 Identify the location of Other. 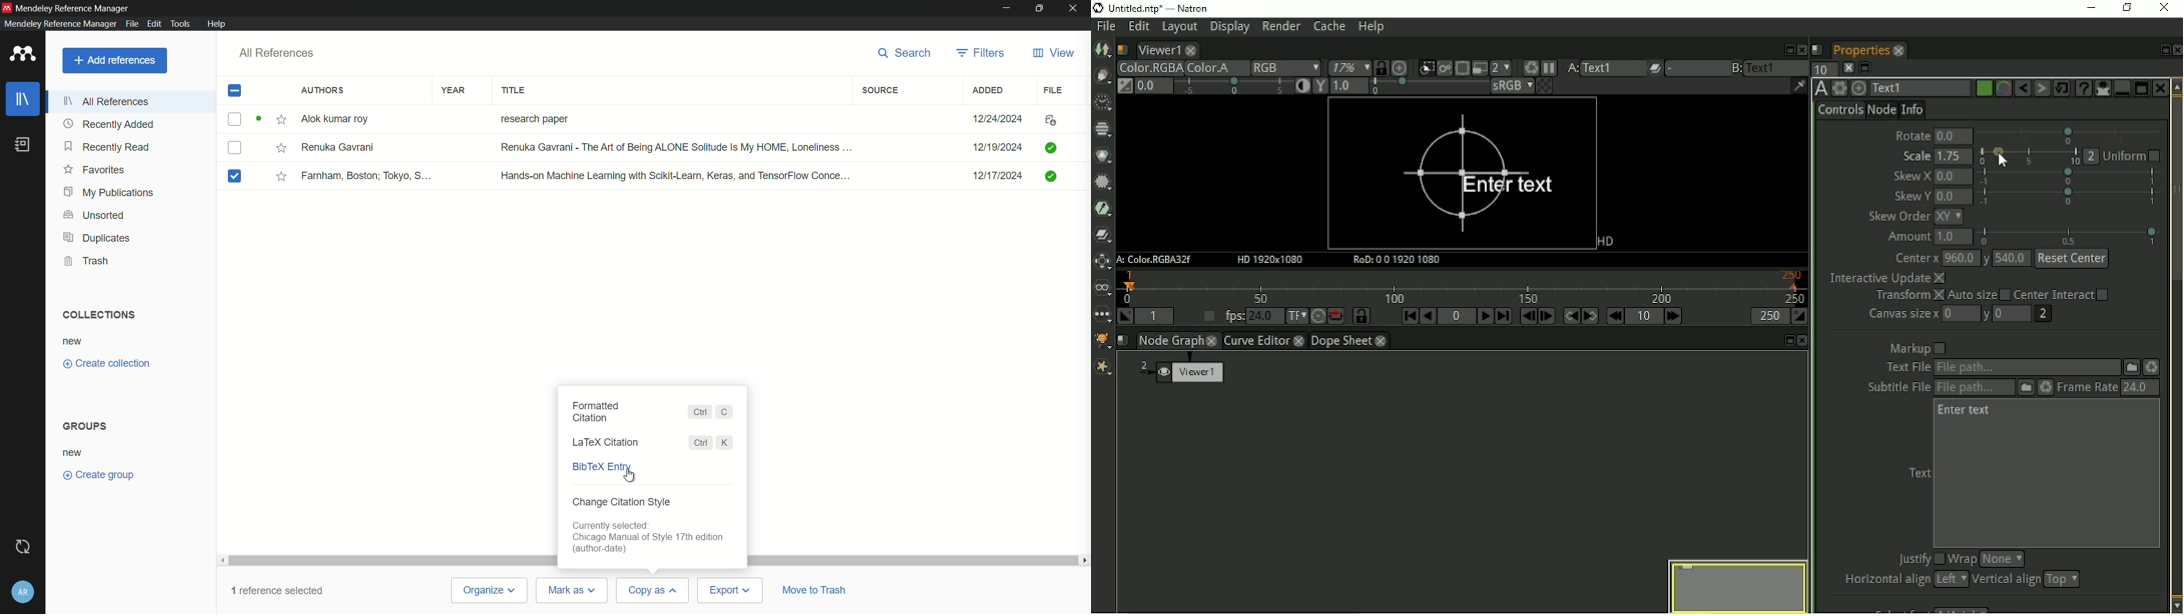
(1102, 315).